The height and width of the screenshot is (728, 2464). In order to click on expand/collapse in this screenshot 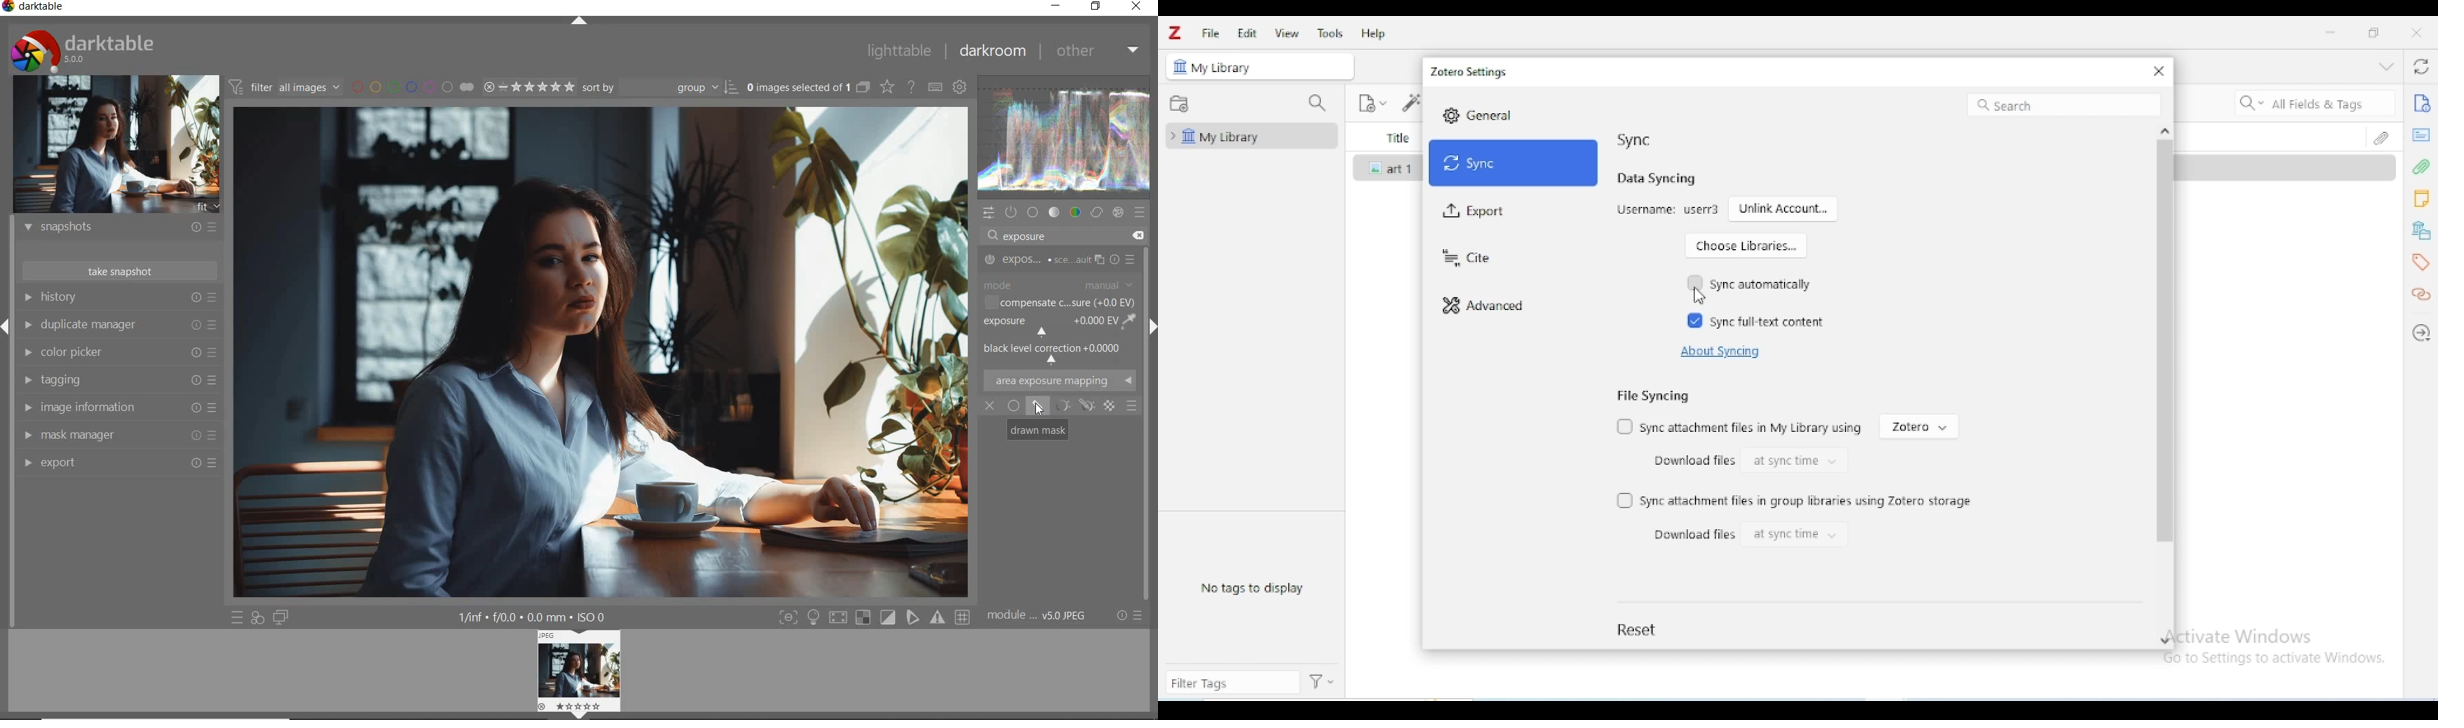, I will do `click(579, 20)`.